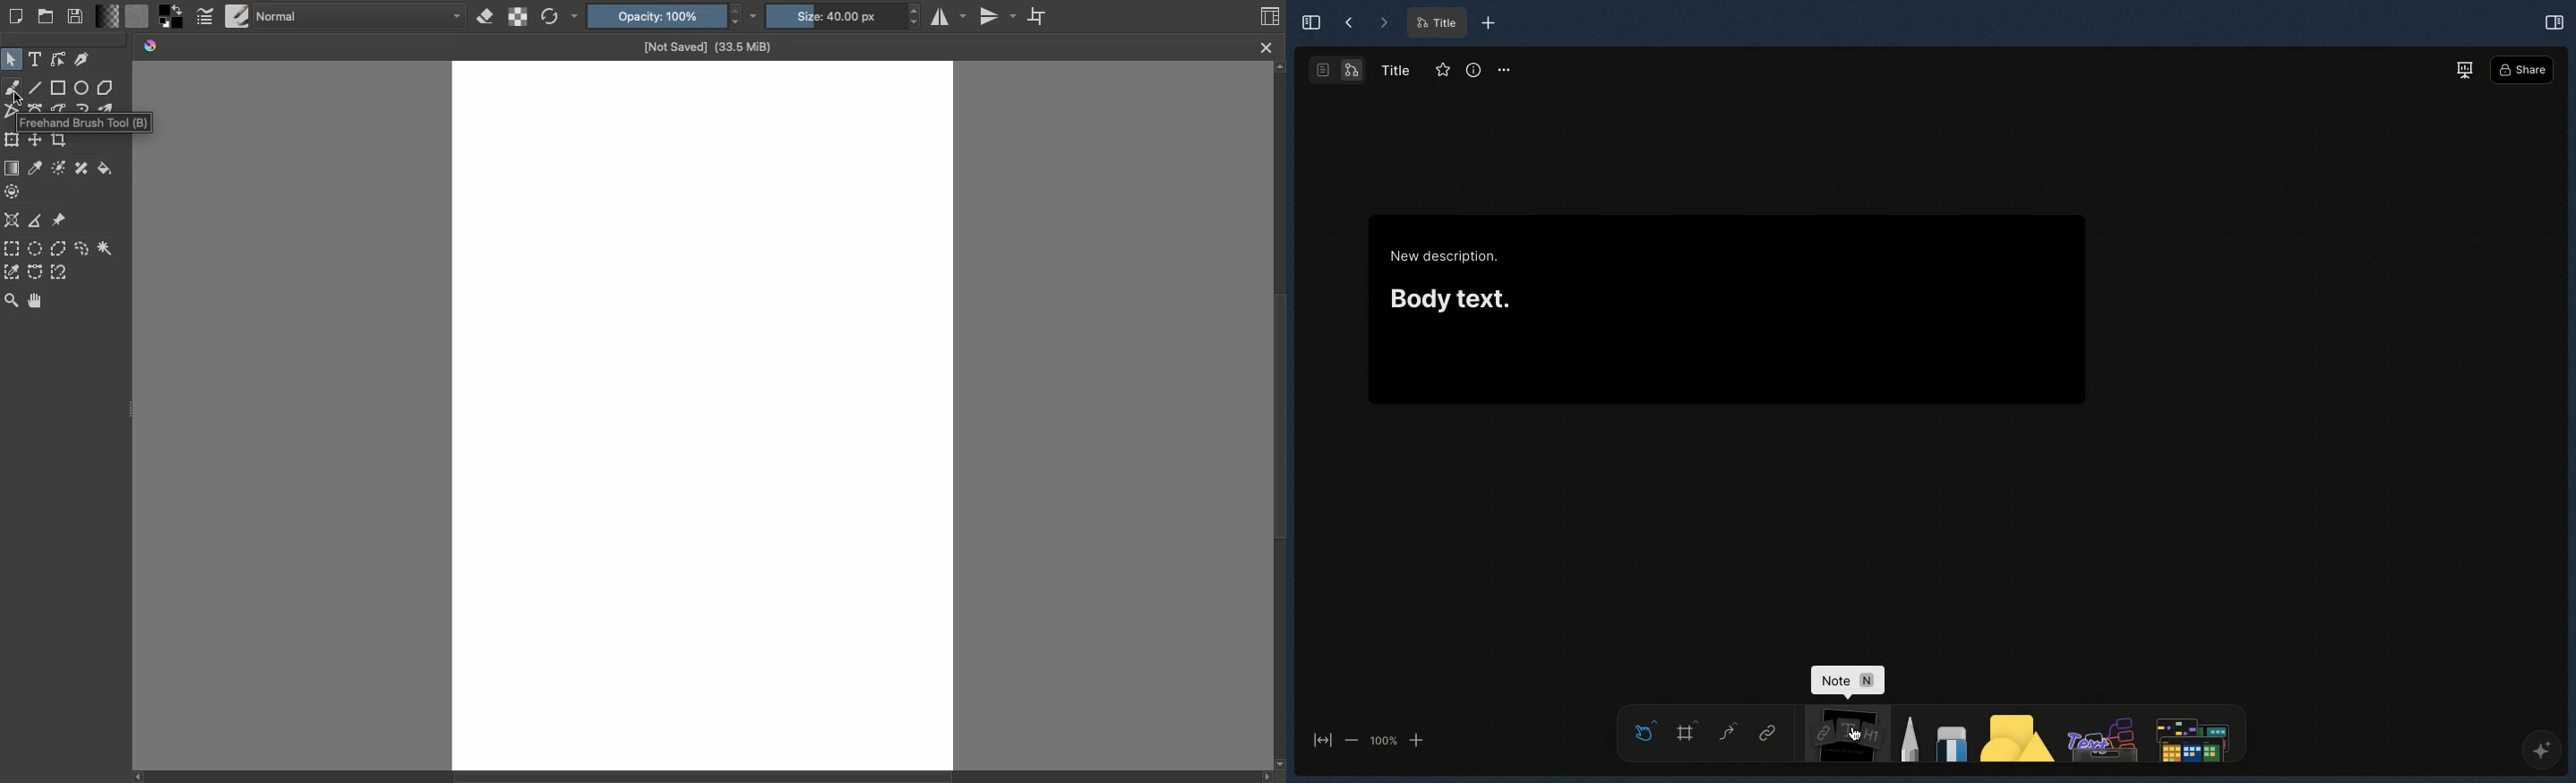 Image resolution: width=2576 pixels, height=784 pixels. I want to click on Open, so click(46, 17).